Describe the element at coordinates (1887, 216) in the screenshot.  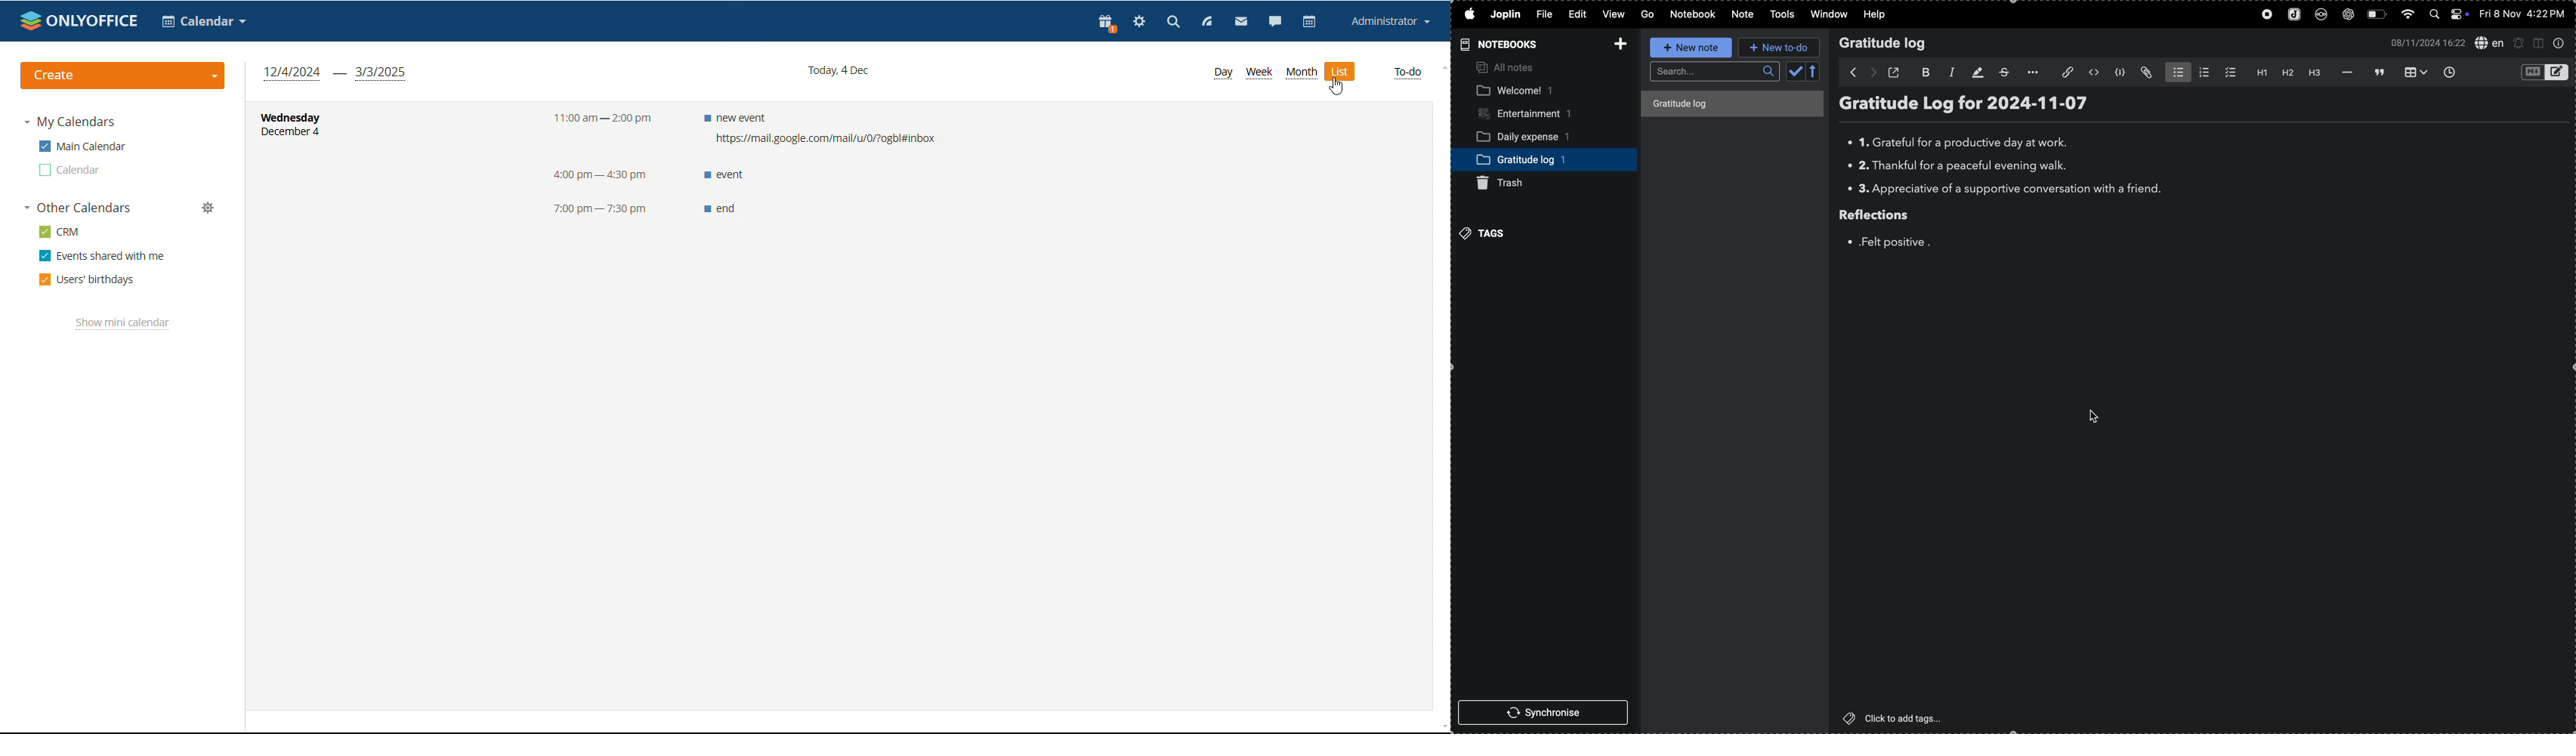
I see `reflection` at that location.